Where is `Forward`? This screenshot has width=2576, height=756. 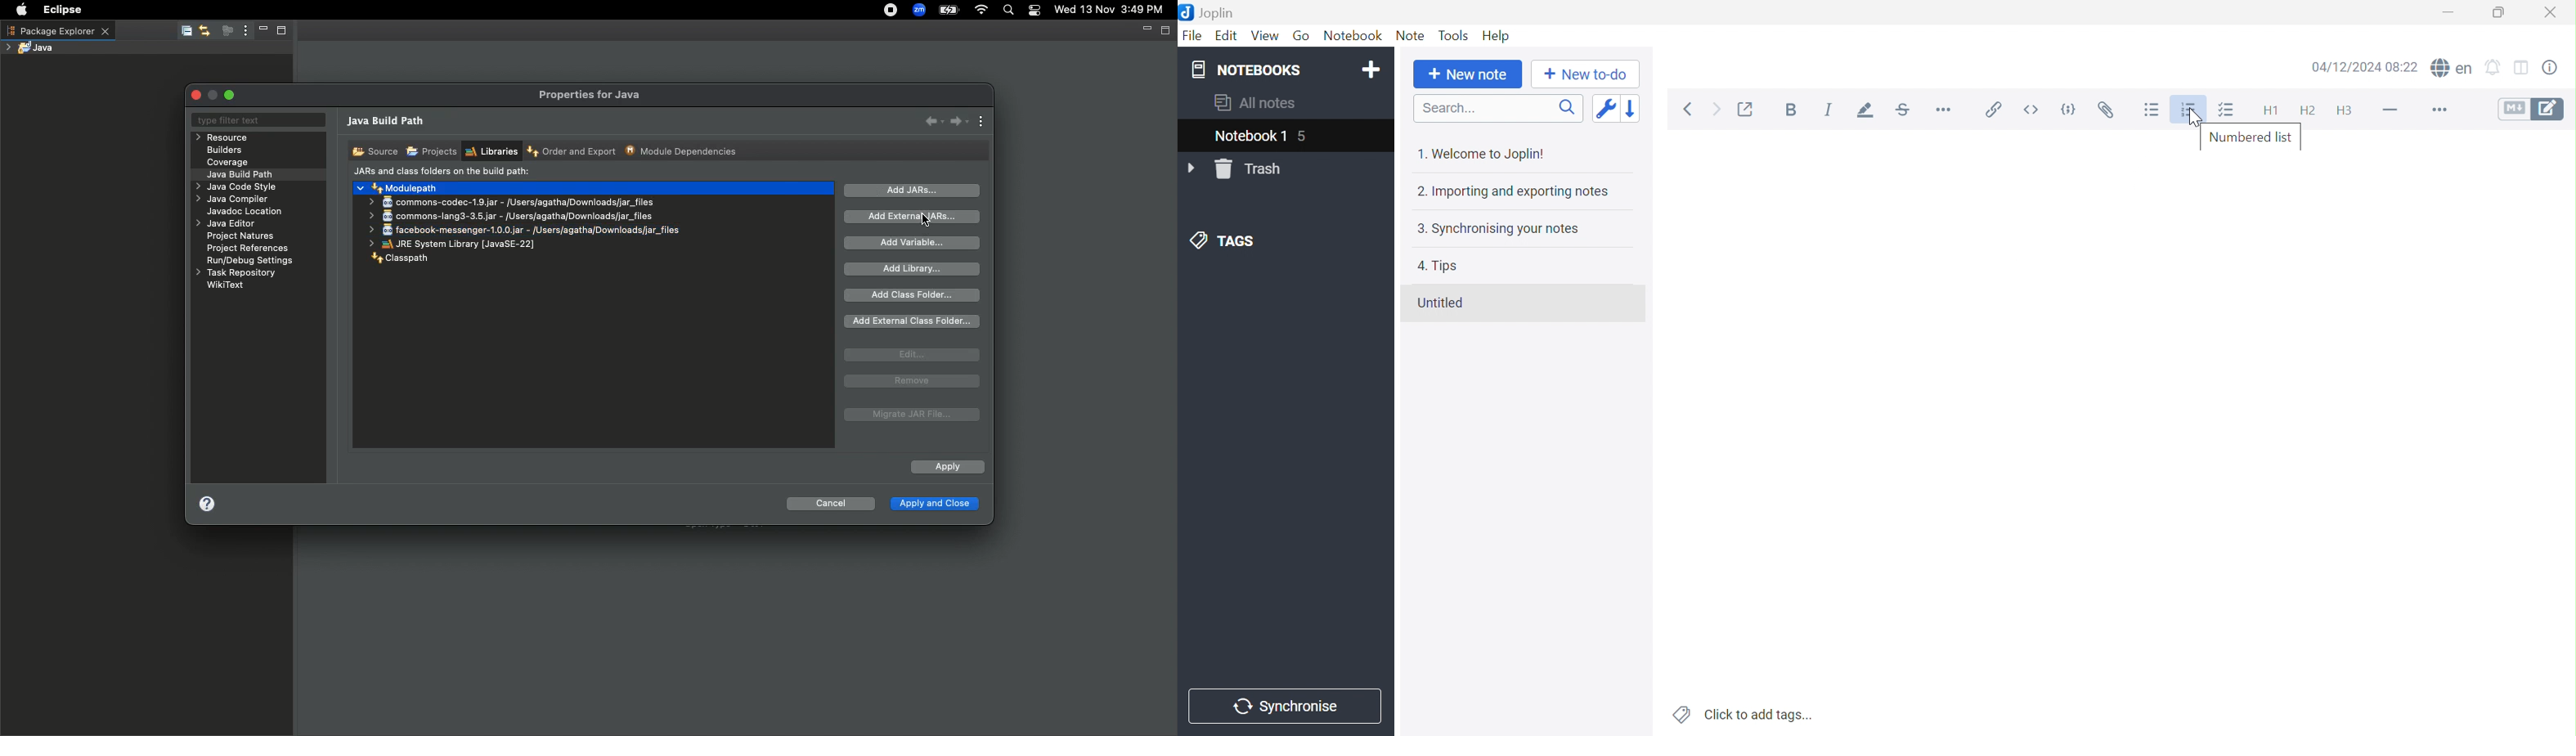 Forward is located at coordinates (1716, 110).